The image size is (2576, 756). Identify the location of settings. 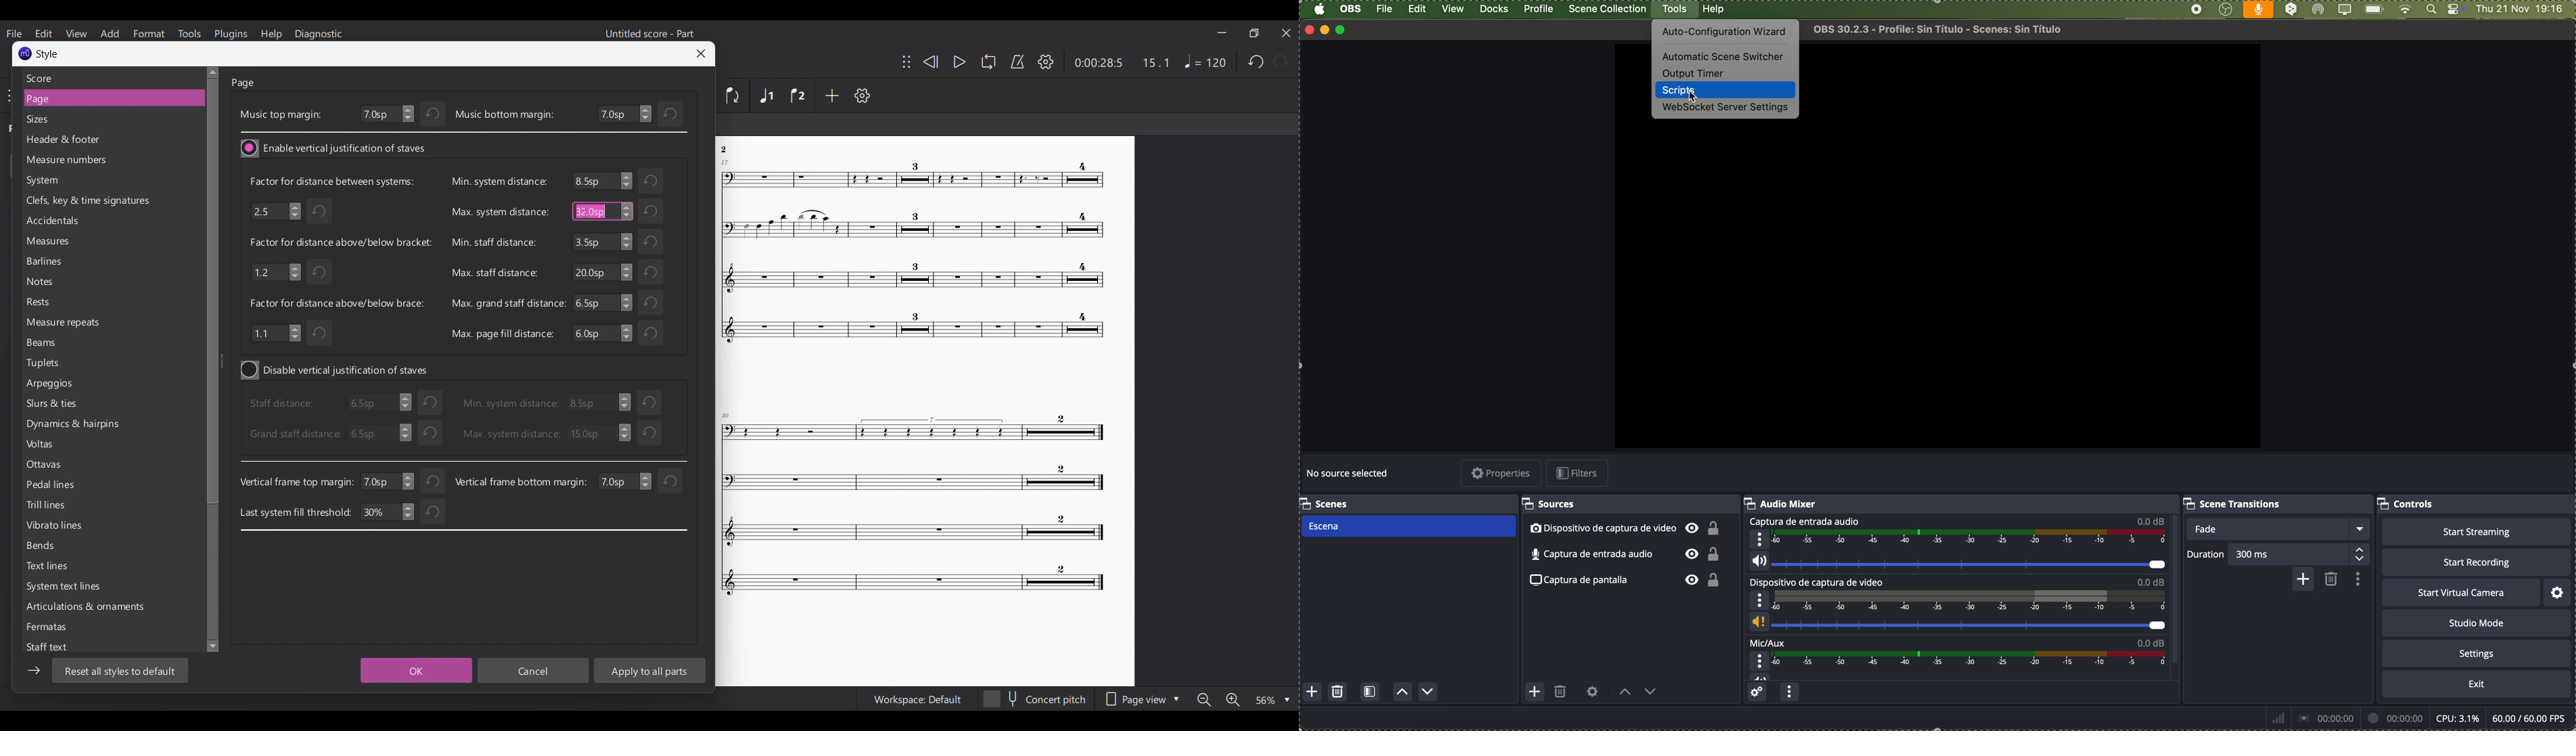
(2477, 653).